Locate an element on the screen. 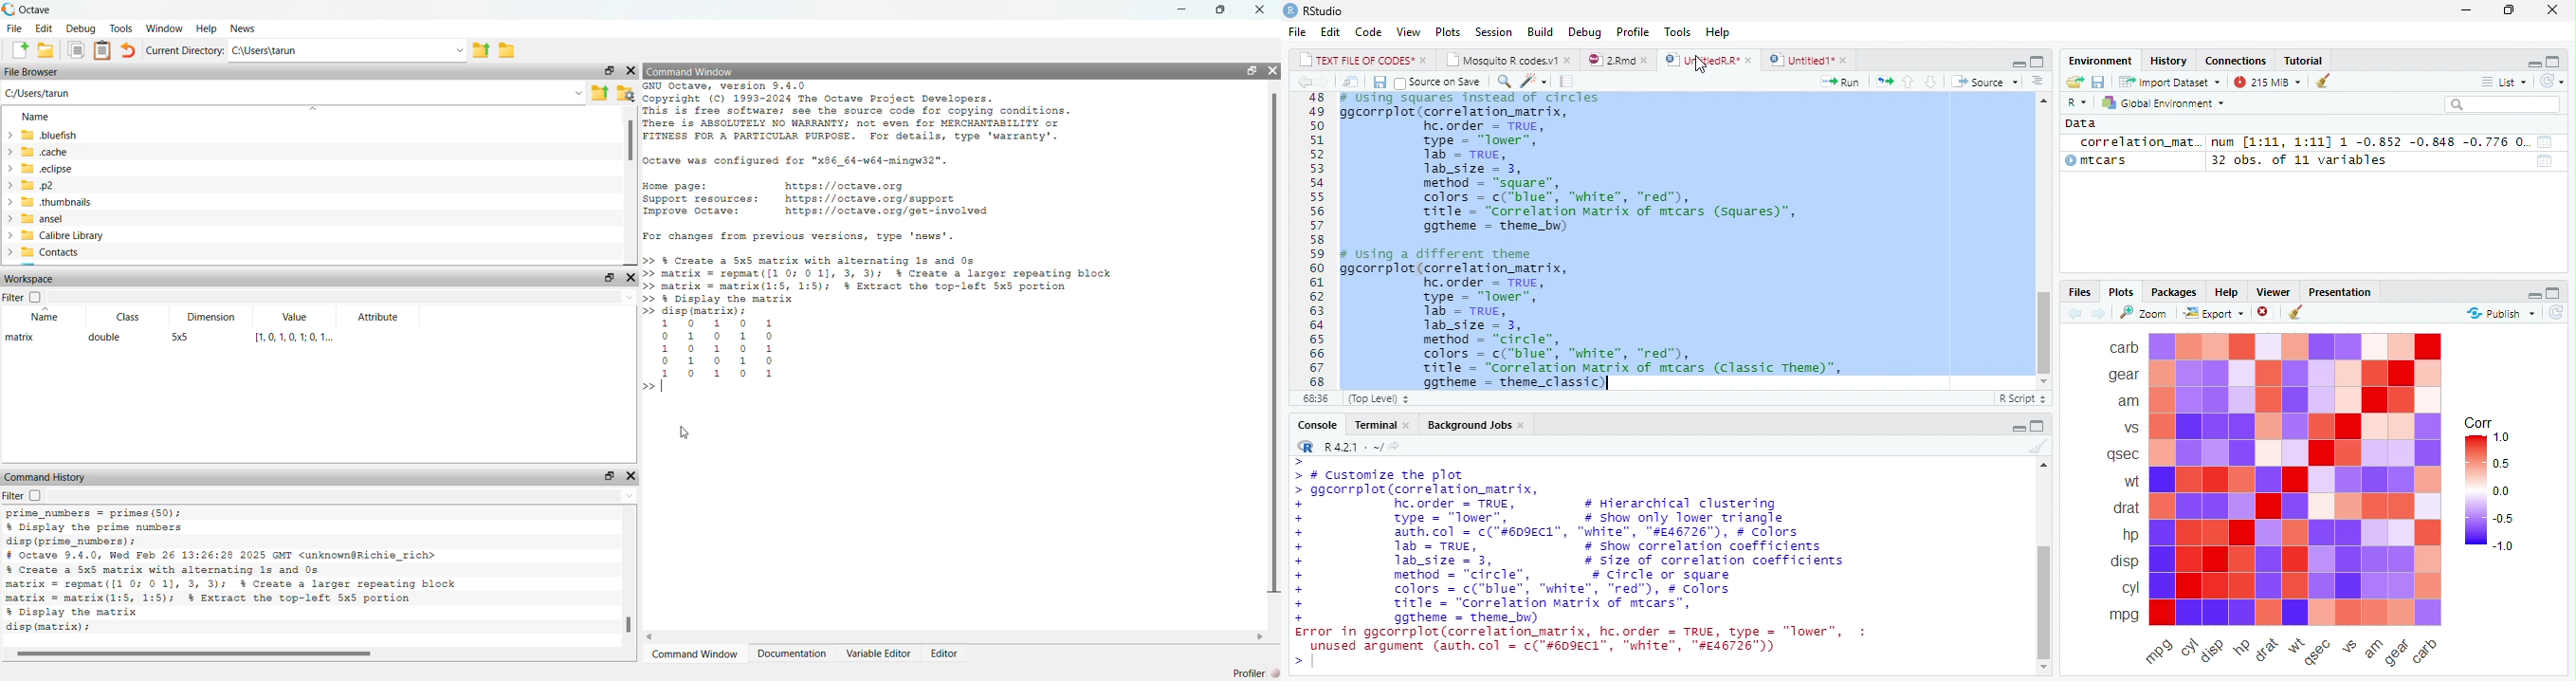 The image size is (2576, 700). Code is located at coordinates (1368, 33).